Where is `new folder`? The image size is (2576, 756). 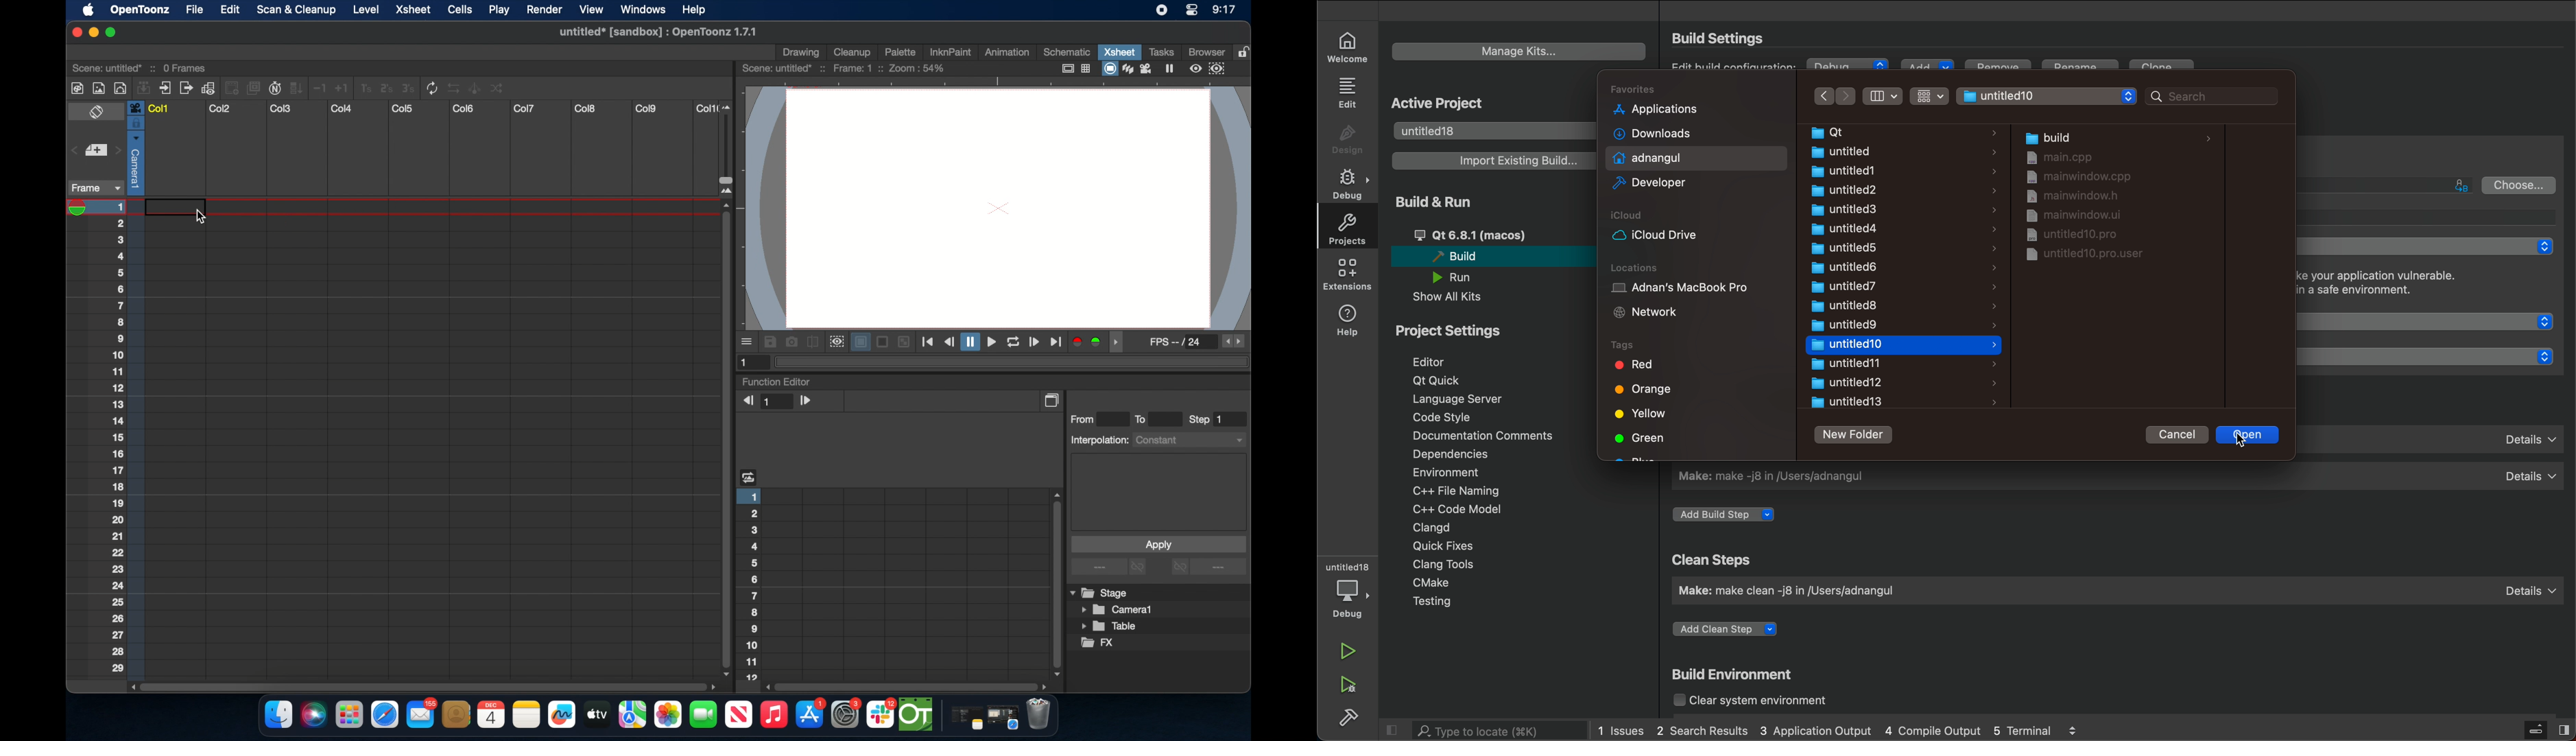
new folder is located at coordinates (1854, 433).